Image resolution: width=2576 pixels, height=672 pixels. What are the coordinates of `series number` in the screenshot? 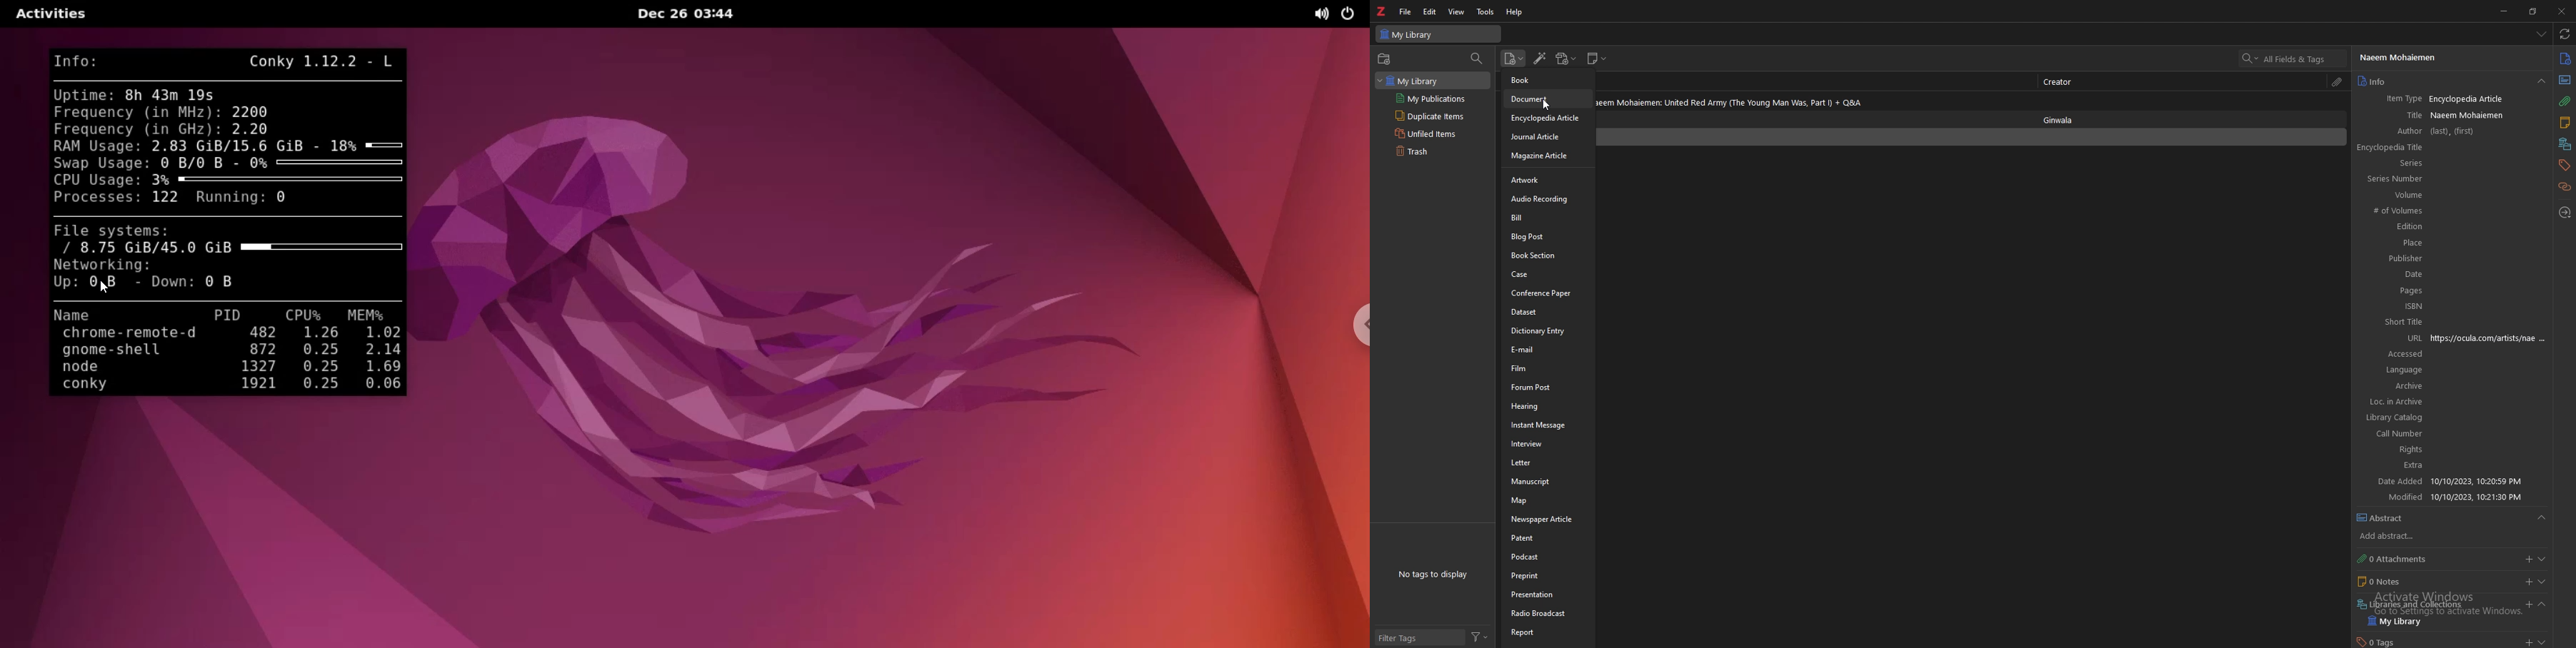 It's located at (2390, 180).